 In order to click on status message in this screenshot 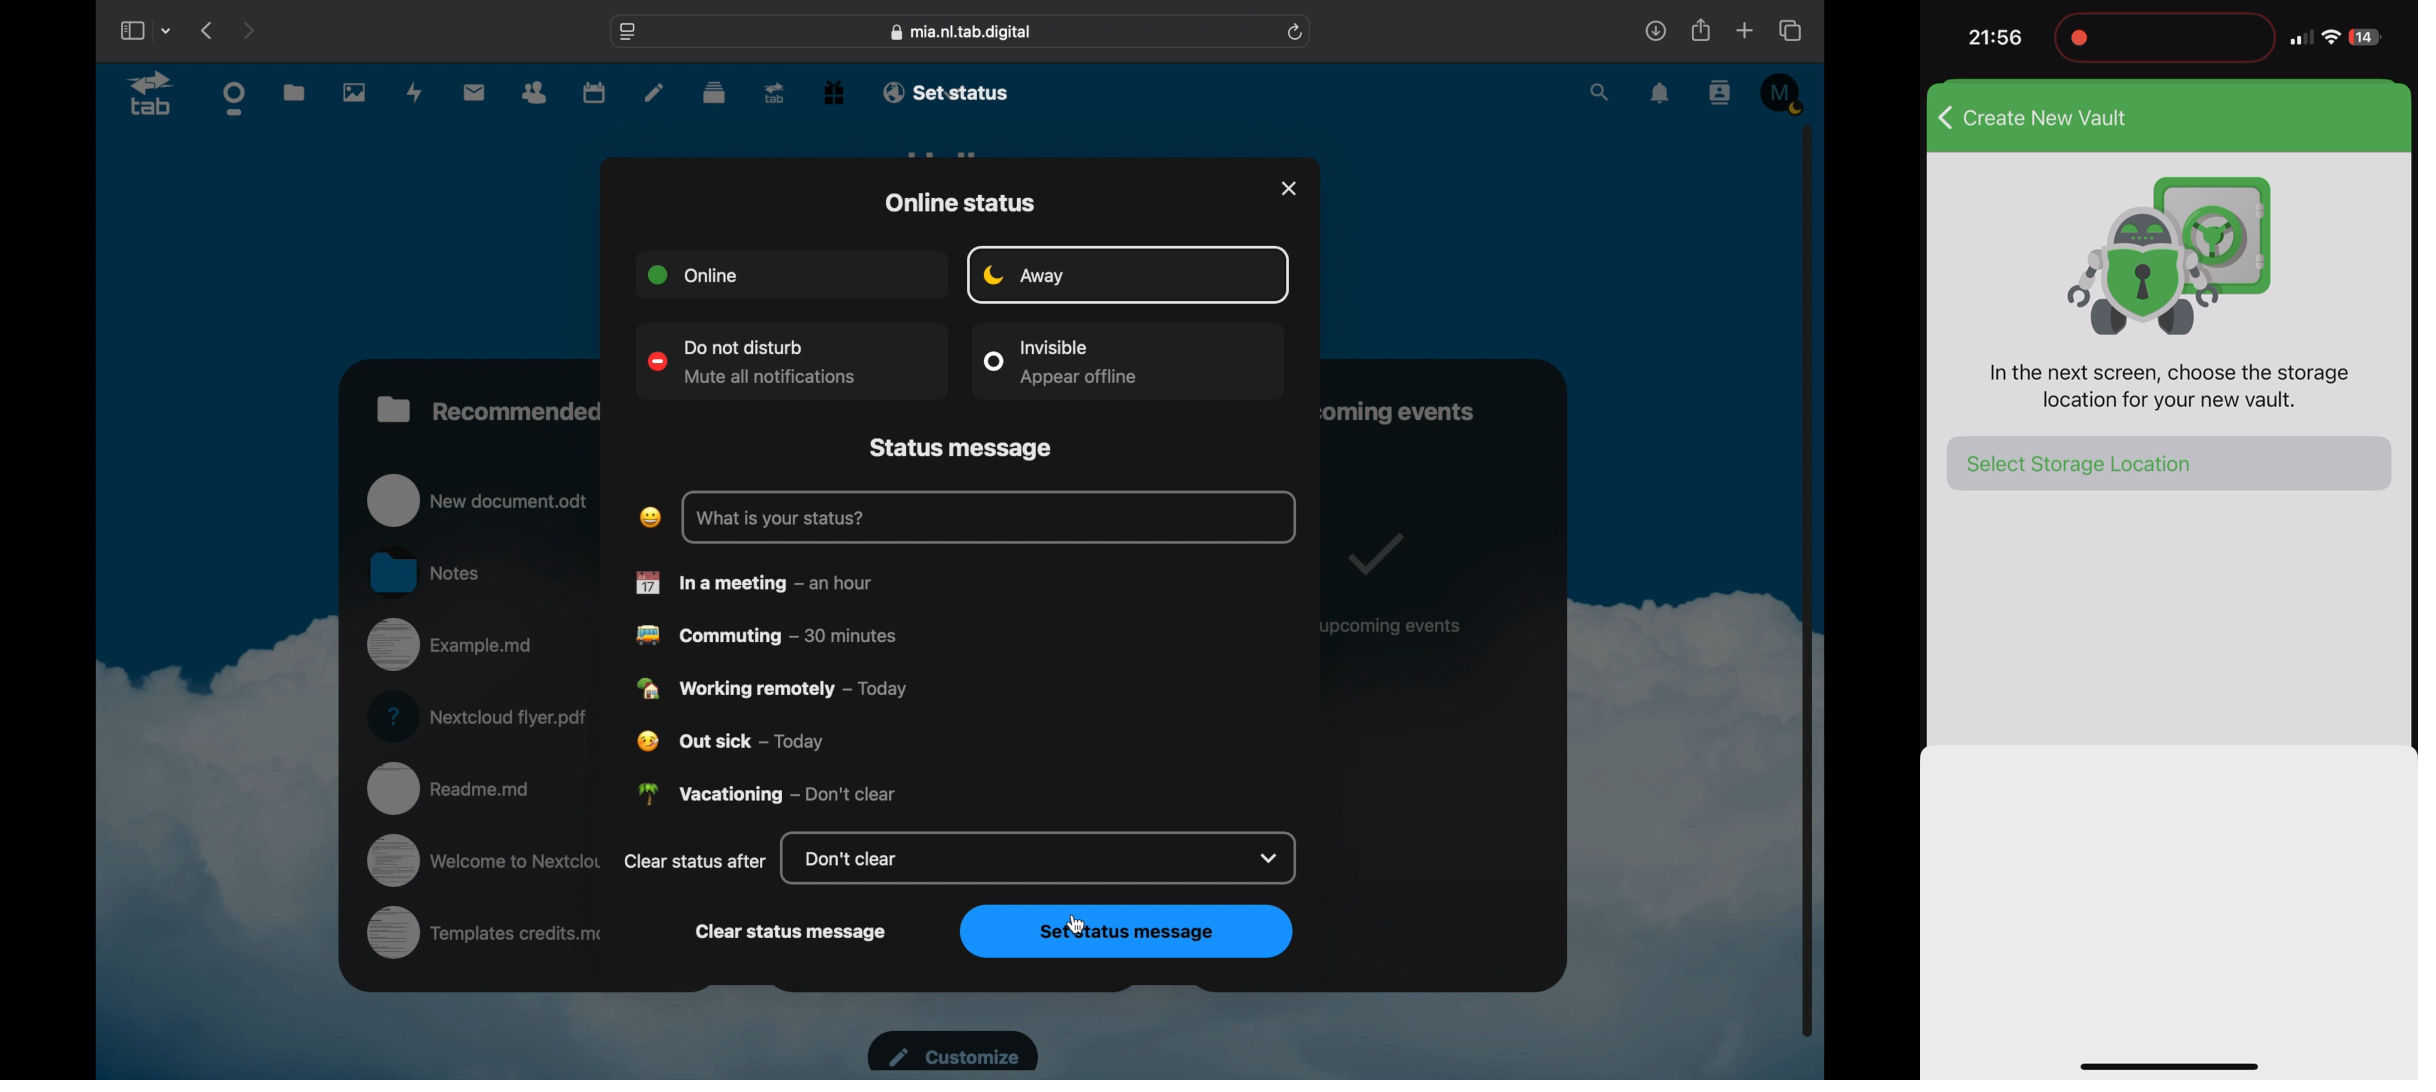, I will do `click(964, 449)`.